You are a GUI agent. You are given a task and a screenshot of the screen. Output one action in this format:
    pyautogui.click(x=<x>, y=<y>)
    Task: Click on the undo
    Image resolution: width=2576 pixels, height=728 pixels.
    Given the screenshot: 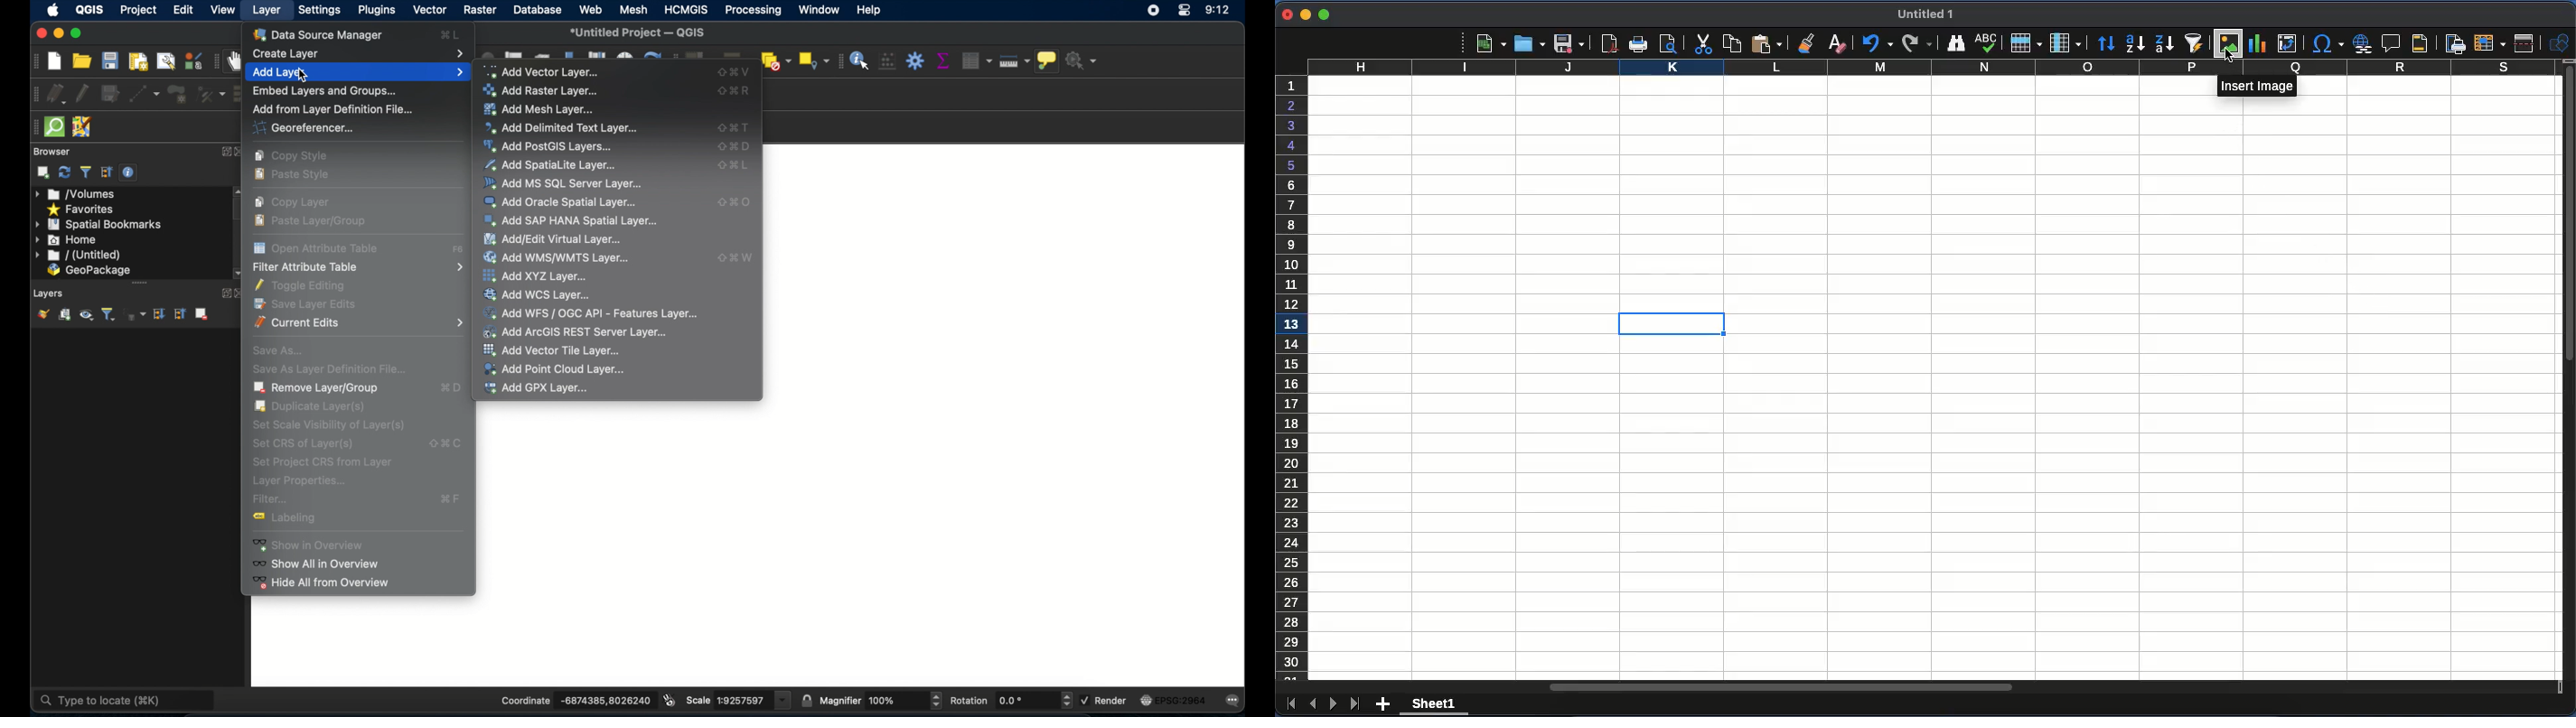 What is the action you would take?
    pyautogui.click(x=1876, y=44)
    